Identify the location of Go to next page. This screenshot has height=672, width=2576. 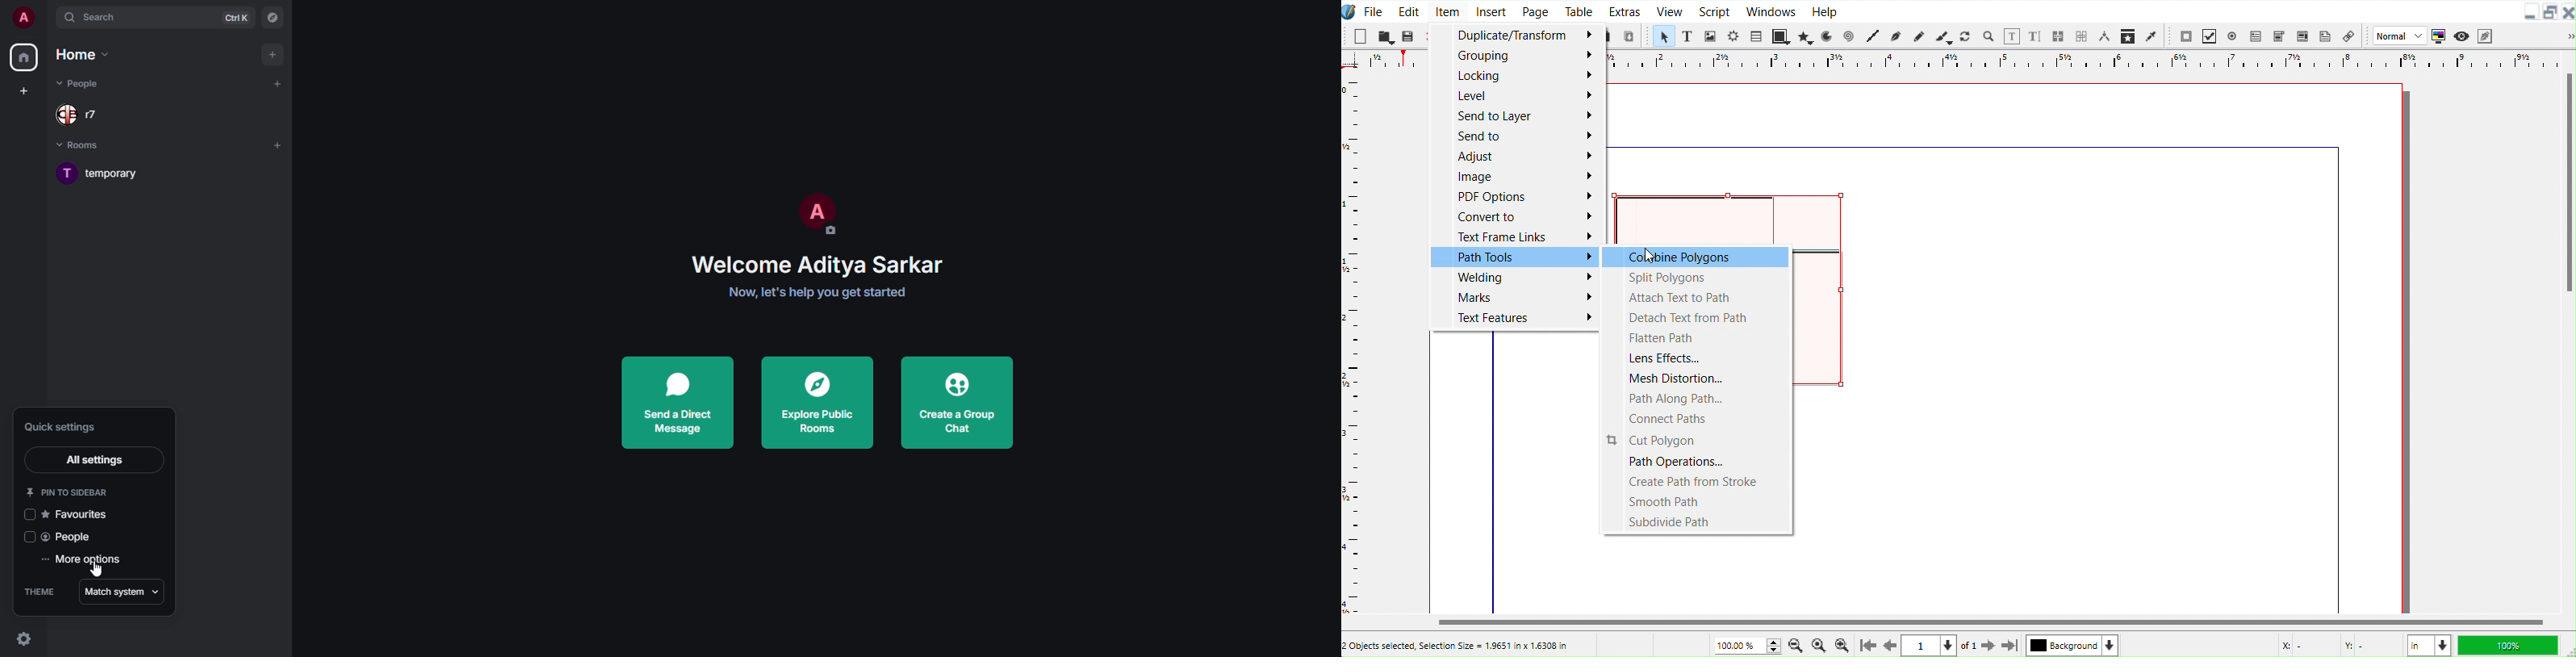
(1990, 647).